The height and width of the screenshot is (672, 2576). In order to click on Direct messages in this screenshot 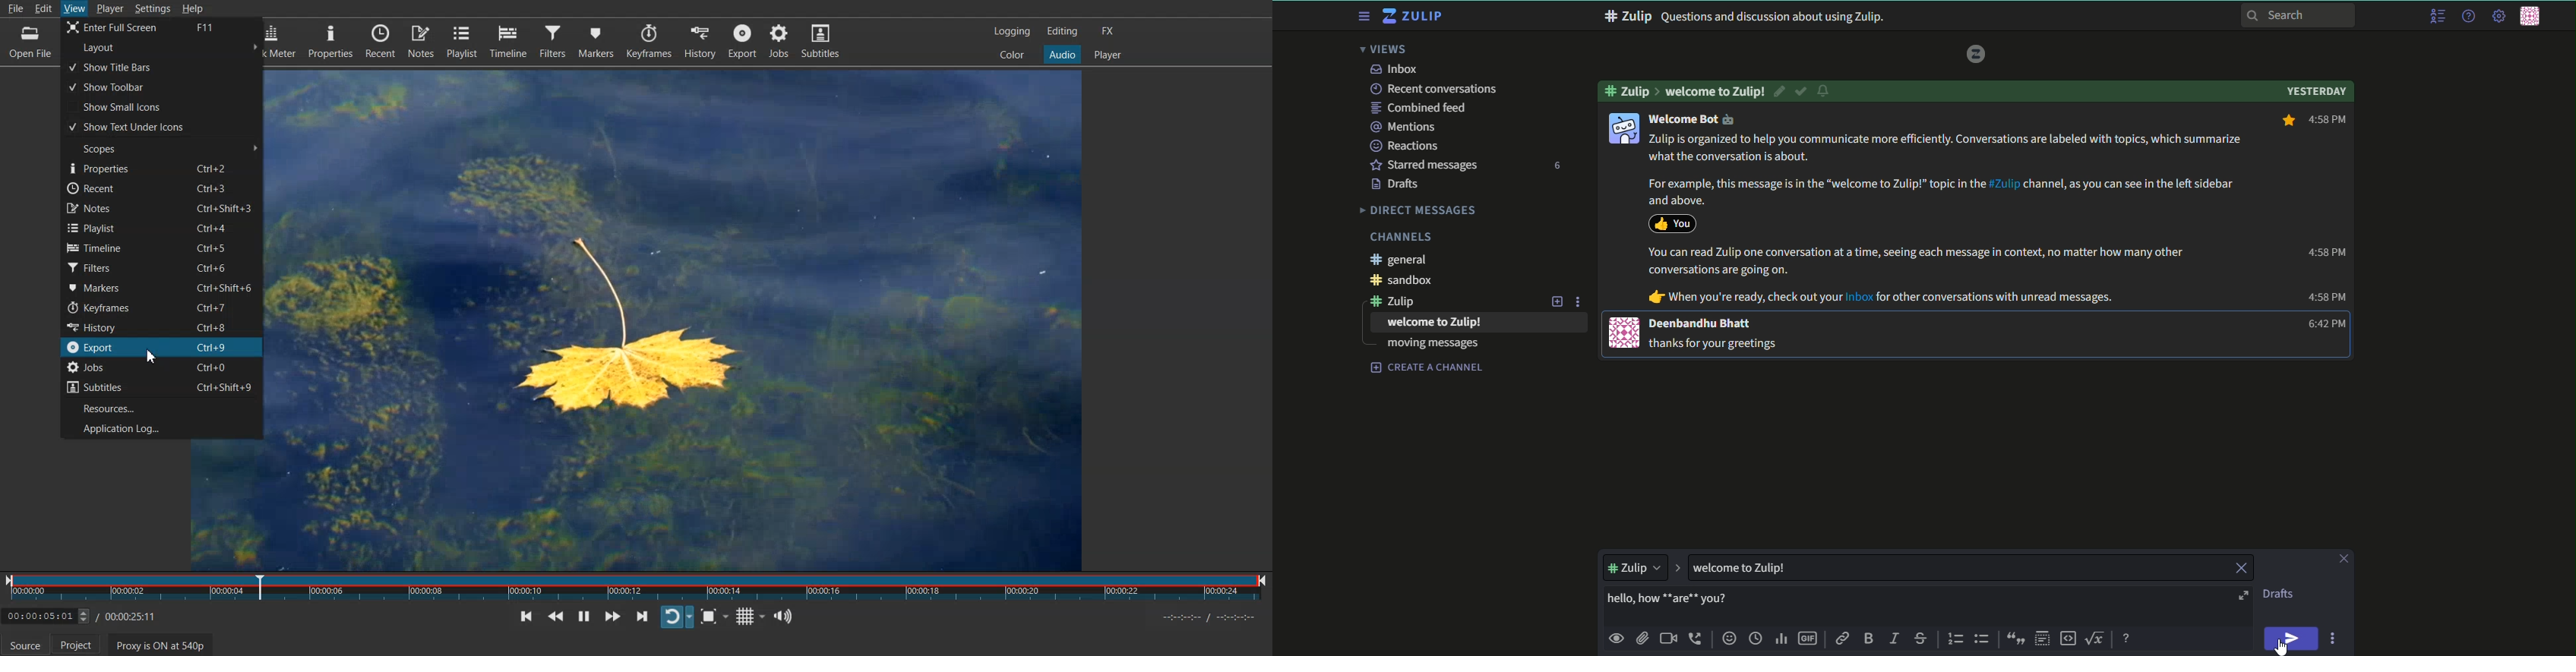, I will do `click(1419, 210)`.